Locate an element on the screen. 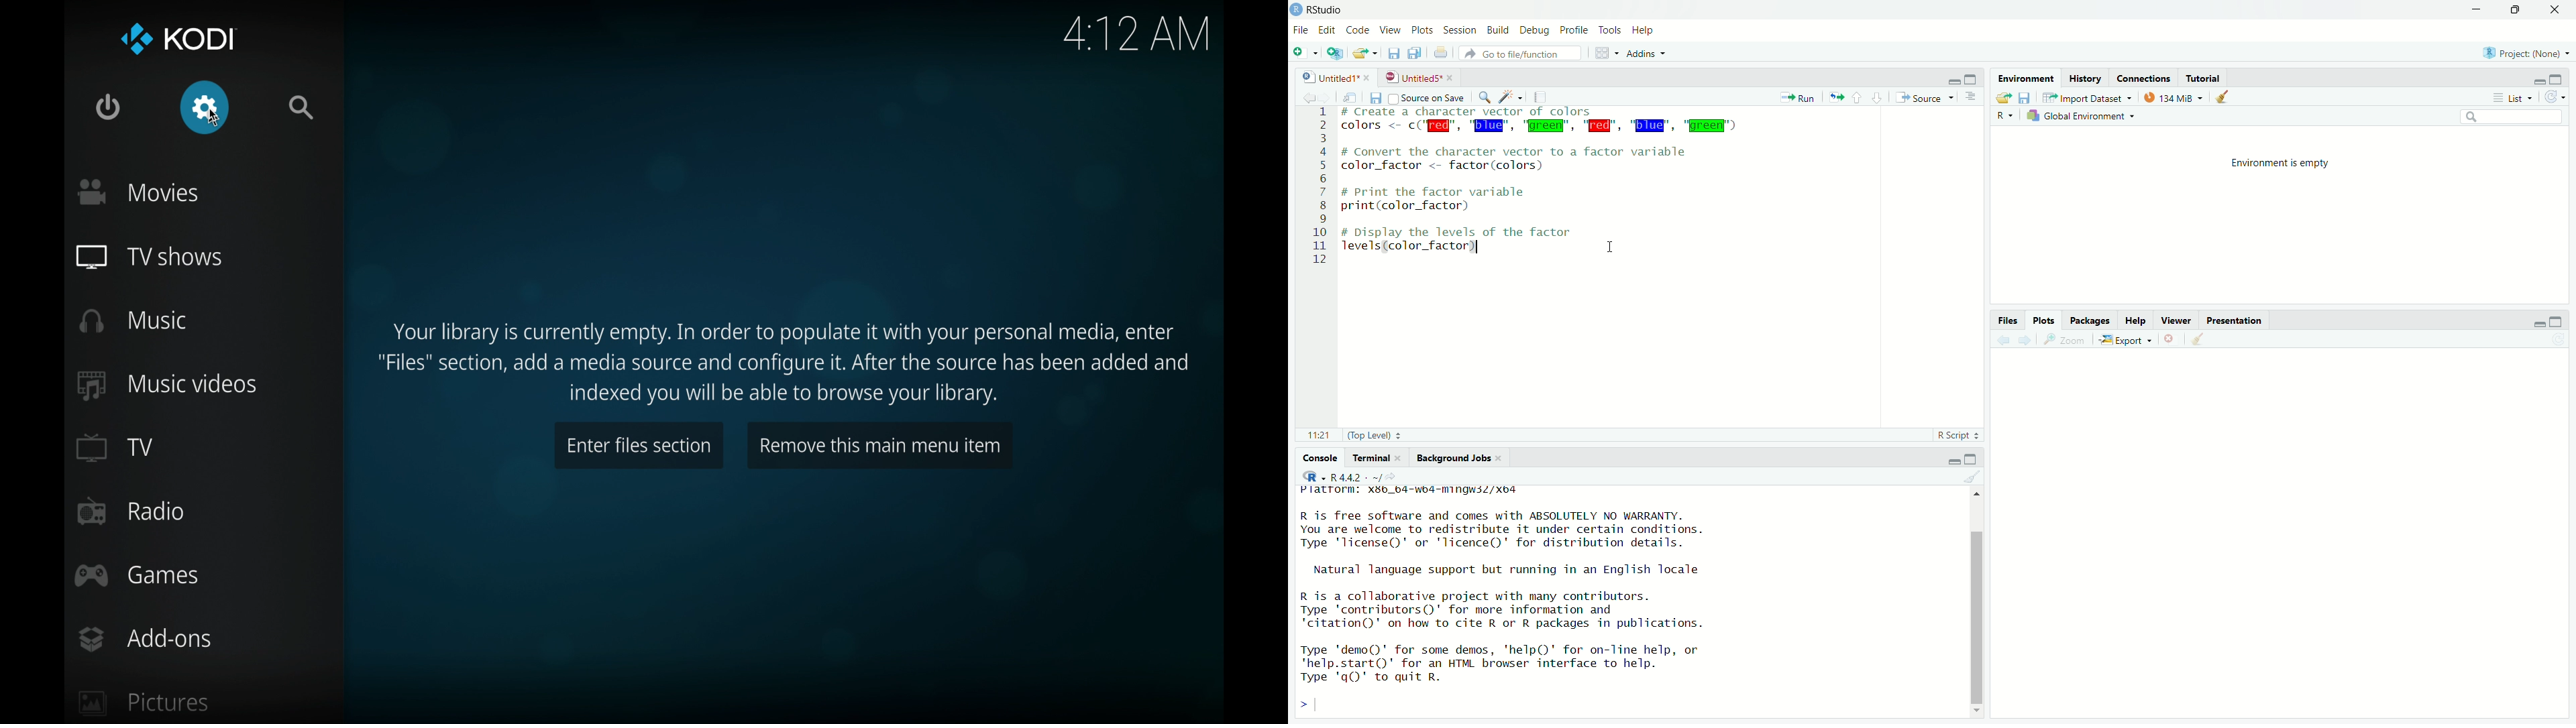 The image size is (2576, 728). addins is located at coordinates (1648, 54).